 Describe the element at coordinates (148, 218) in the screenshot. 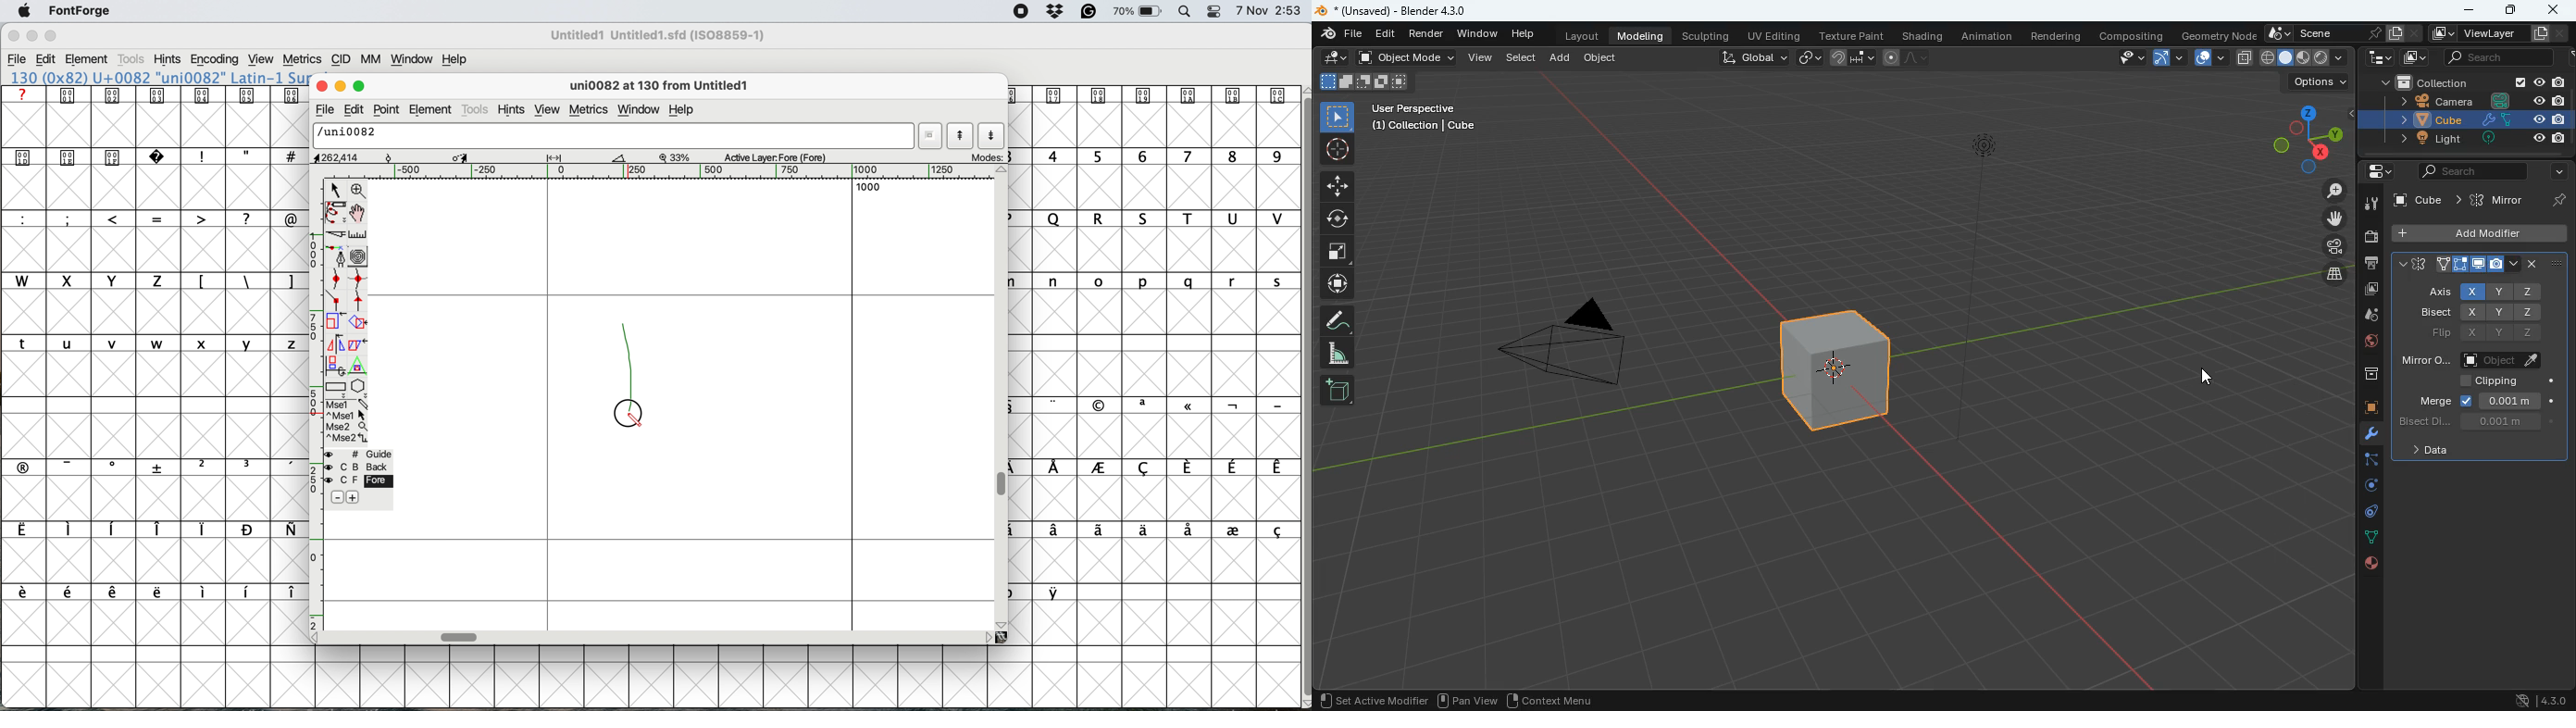

I see `special characters` at that location.